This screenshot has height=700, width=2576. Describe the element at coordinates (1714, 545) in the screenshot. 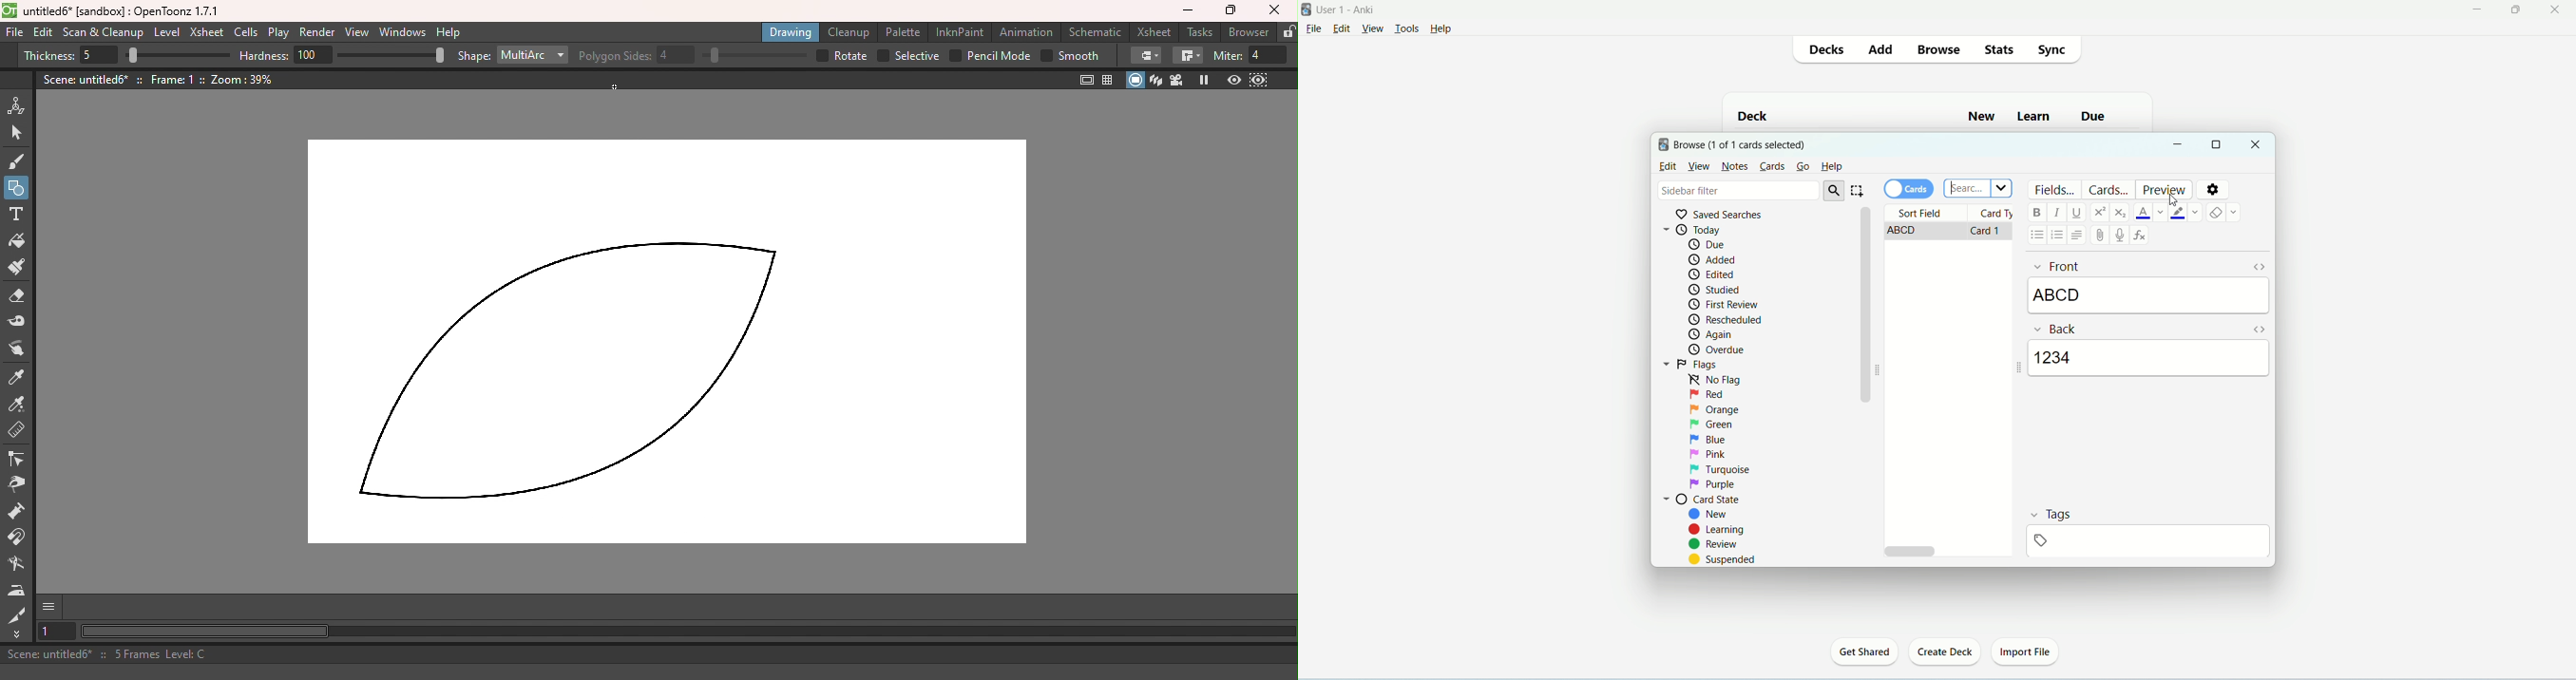

I see `review` at that location.